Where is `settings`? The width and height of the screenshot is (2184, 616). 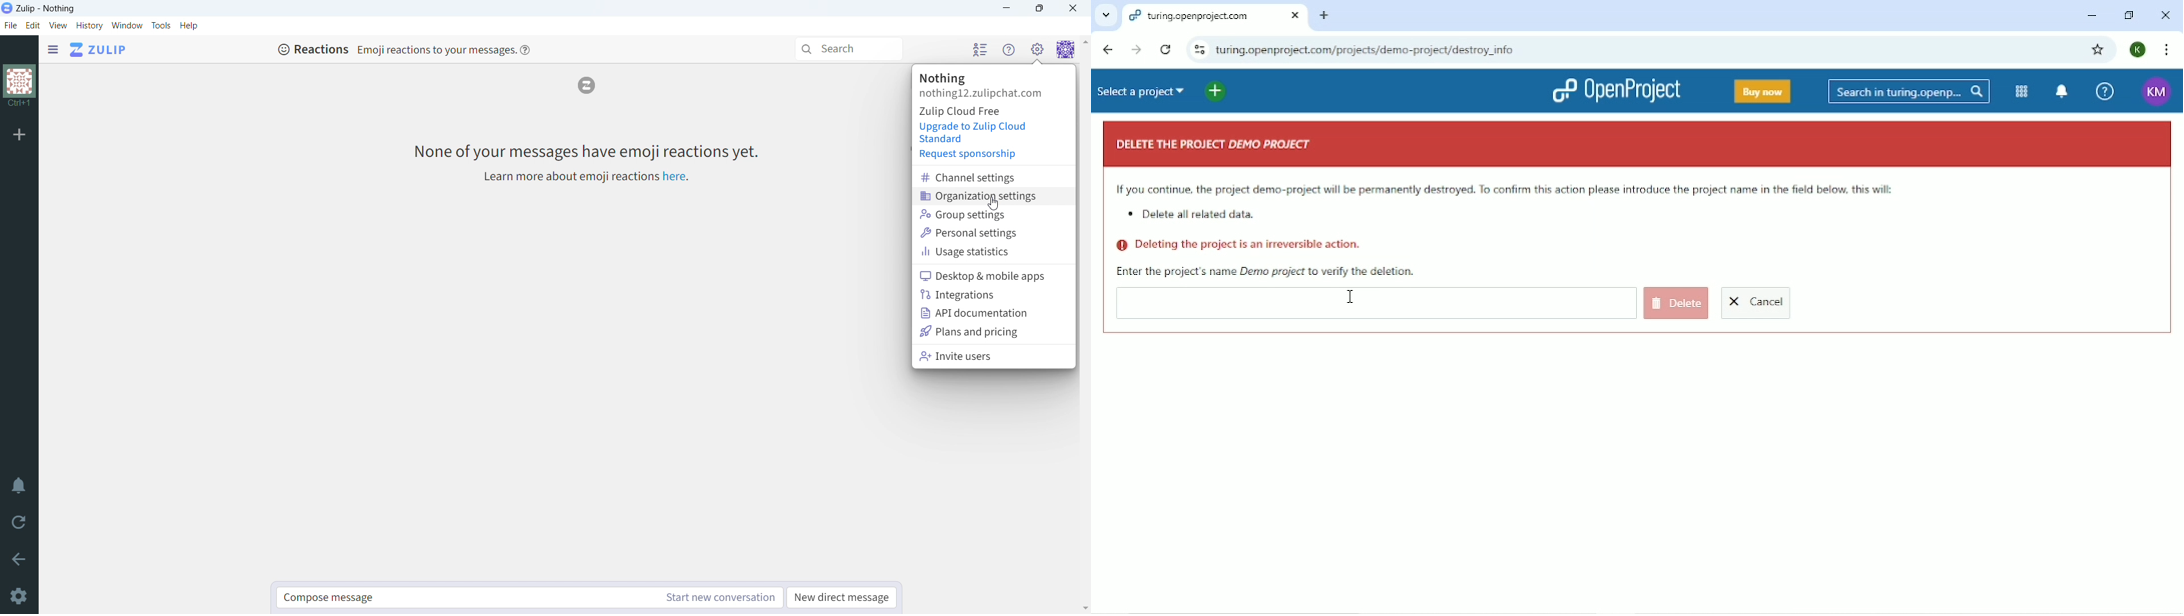
settings is located at coordinates (18, 596).